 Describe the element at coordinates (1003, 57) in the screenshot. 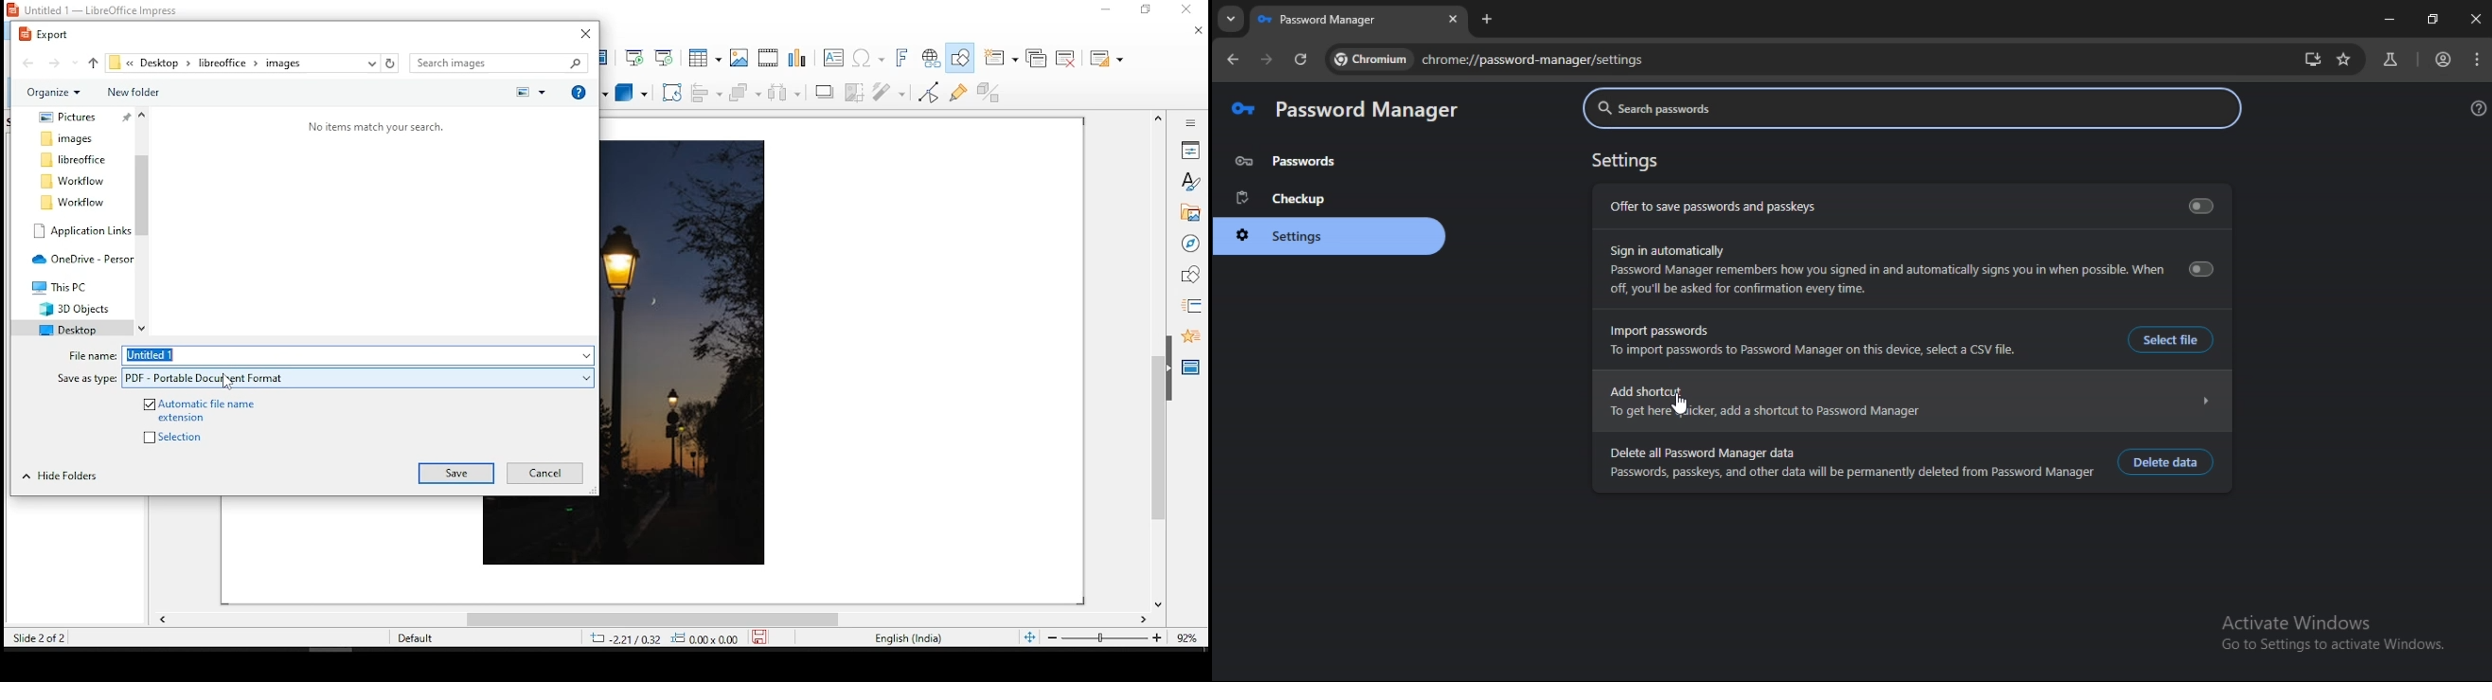

I see `new slide` at that location.